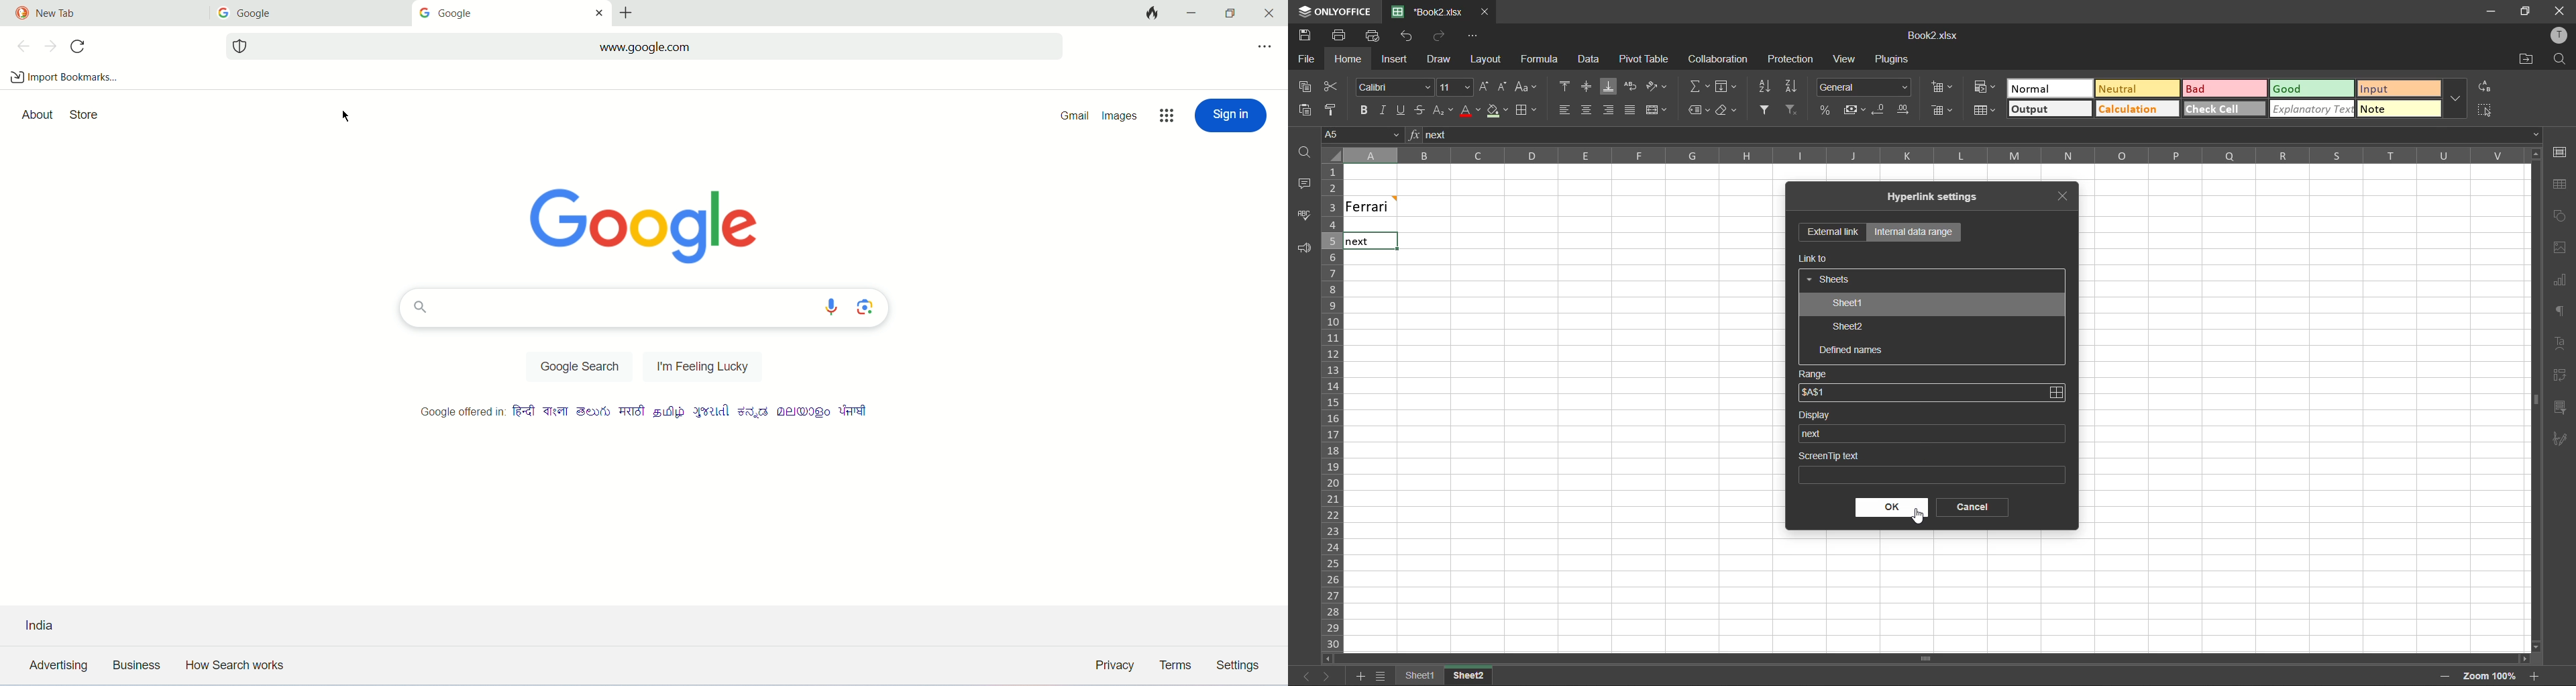 The height and width of the screenshot is (700, 2576). Describe the element at coordinates (1303, 184) in the screenshot. I see `comments` at that location.